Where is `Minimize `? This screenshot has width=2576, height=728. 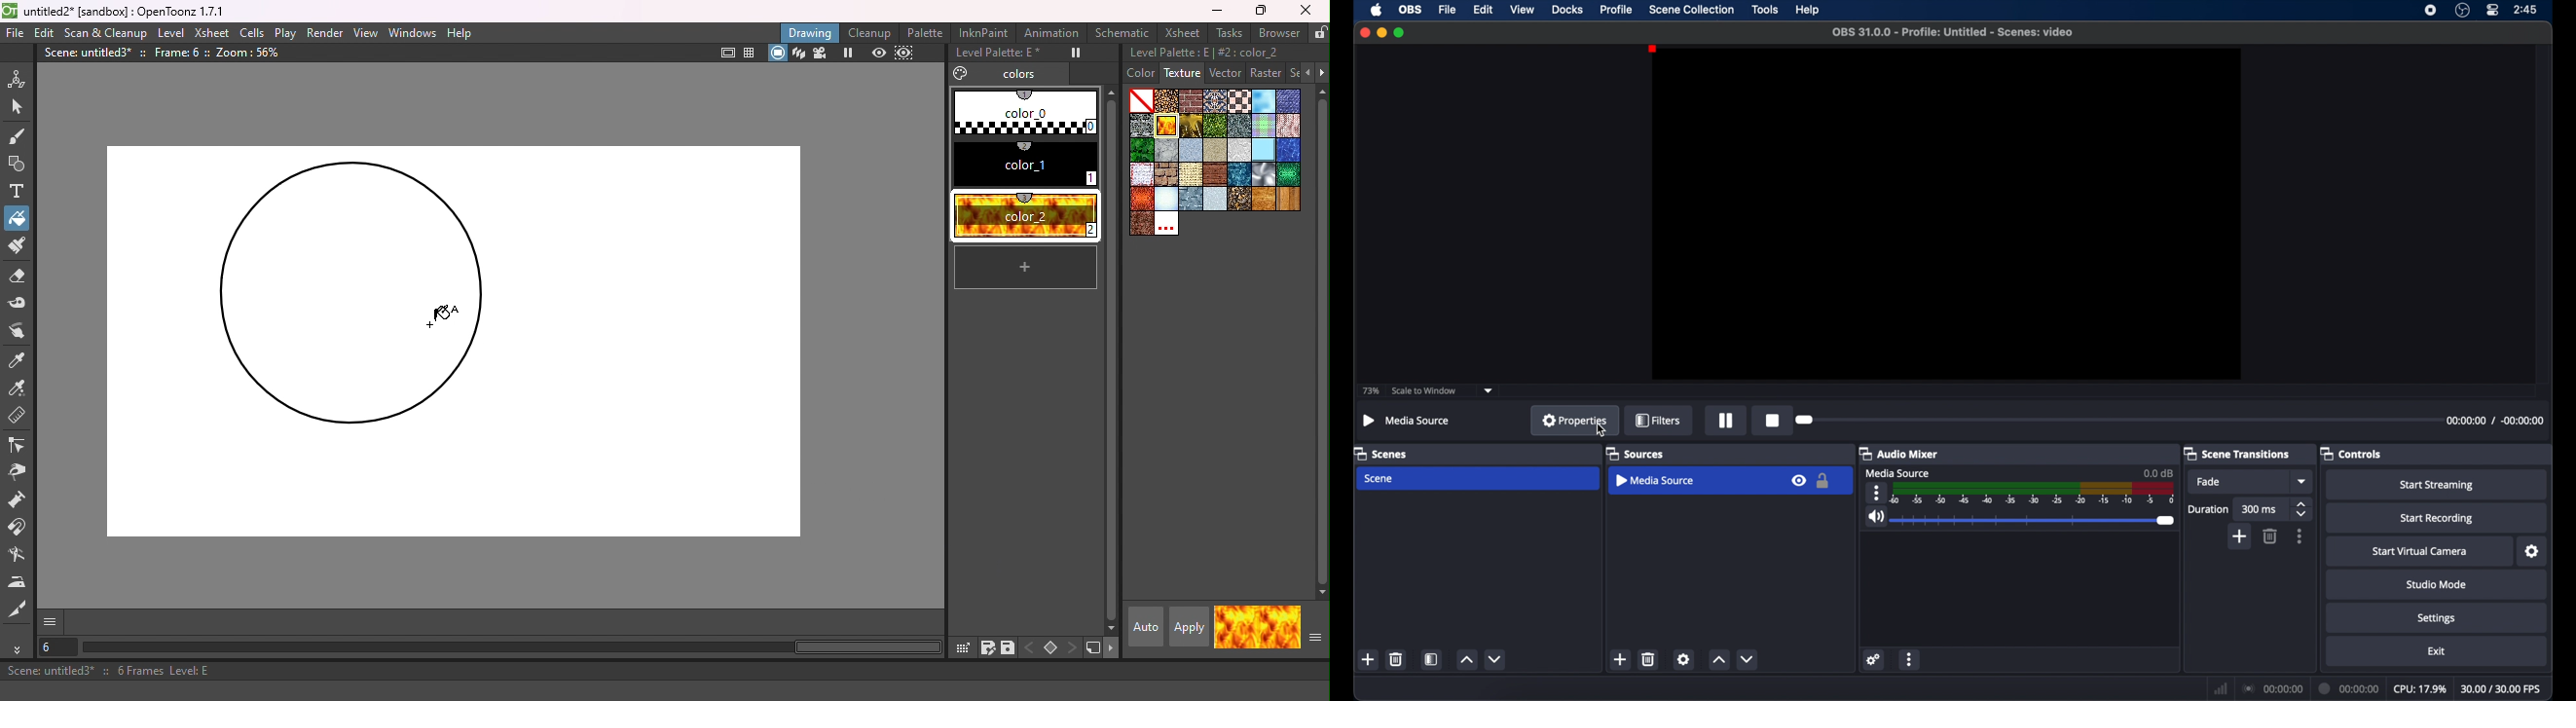
Minimize  is located at coordinates (1214, 10).